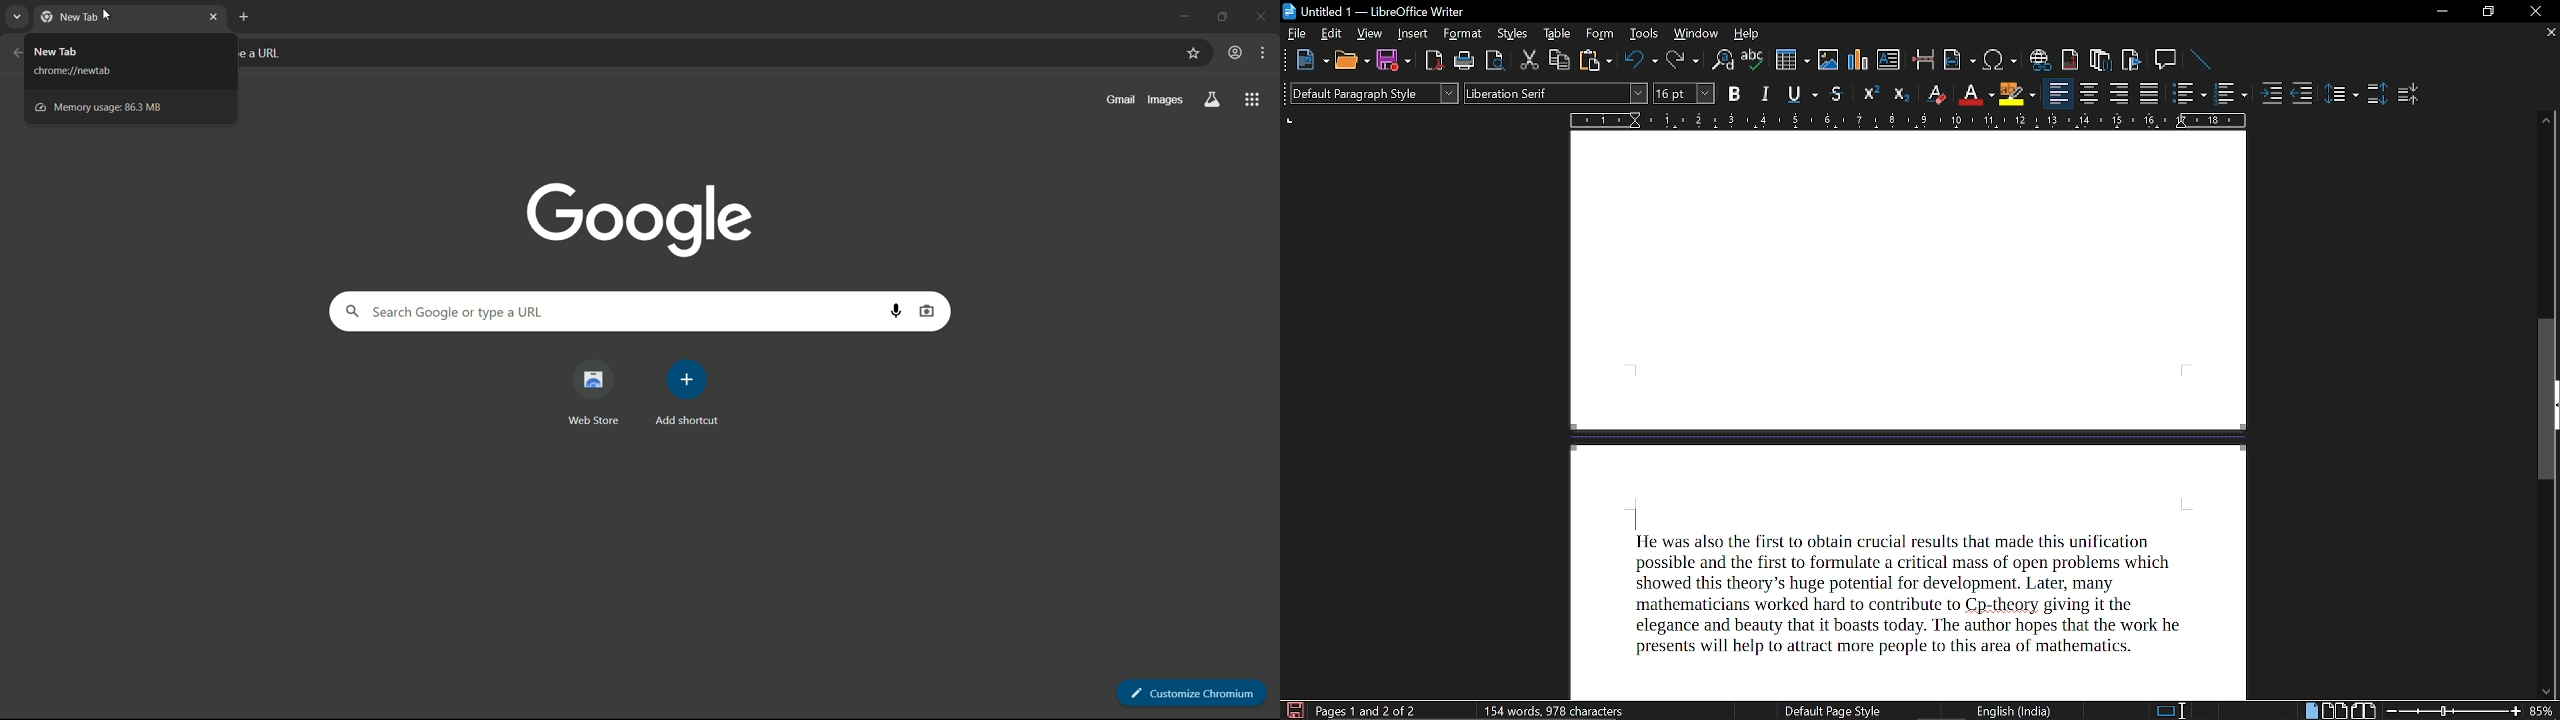  Describe the element at coordinates (2131, 61) in the screenshot. I see `Insert bookmark` at that location.